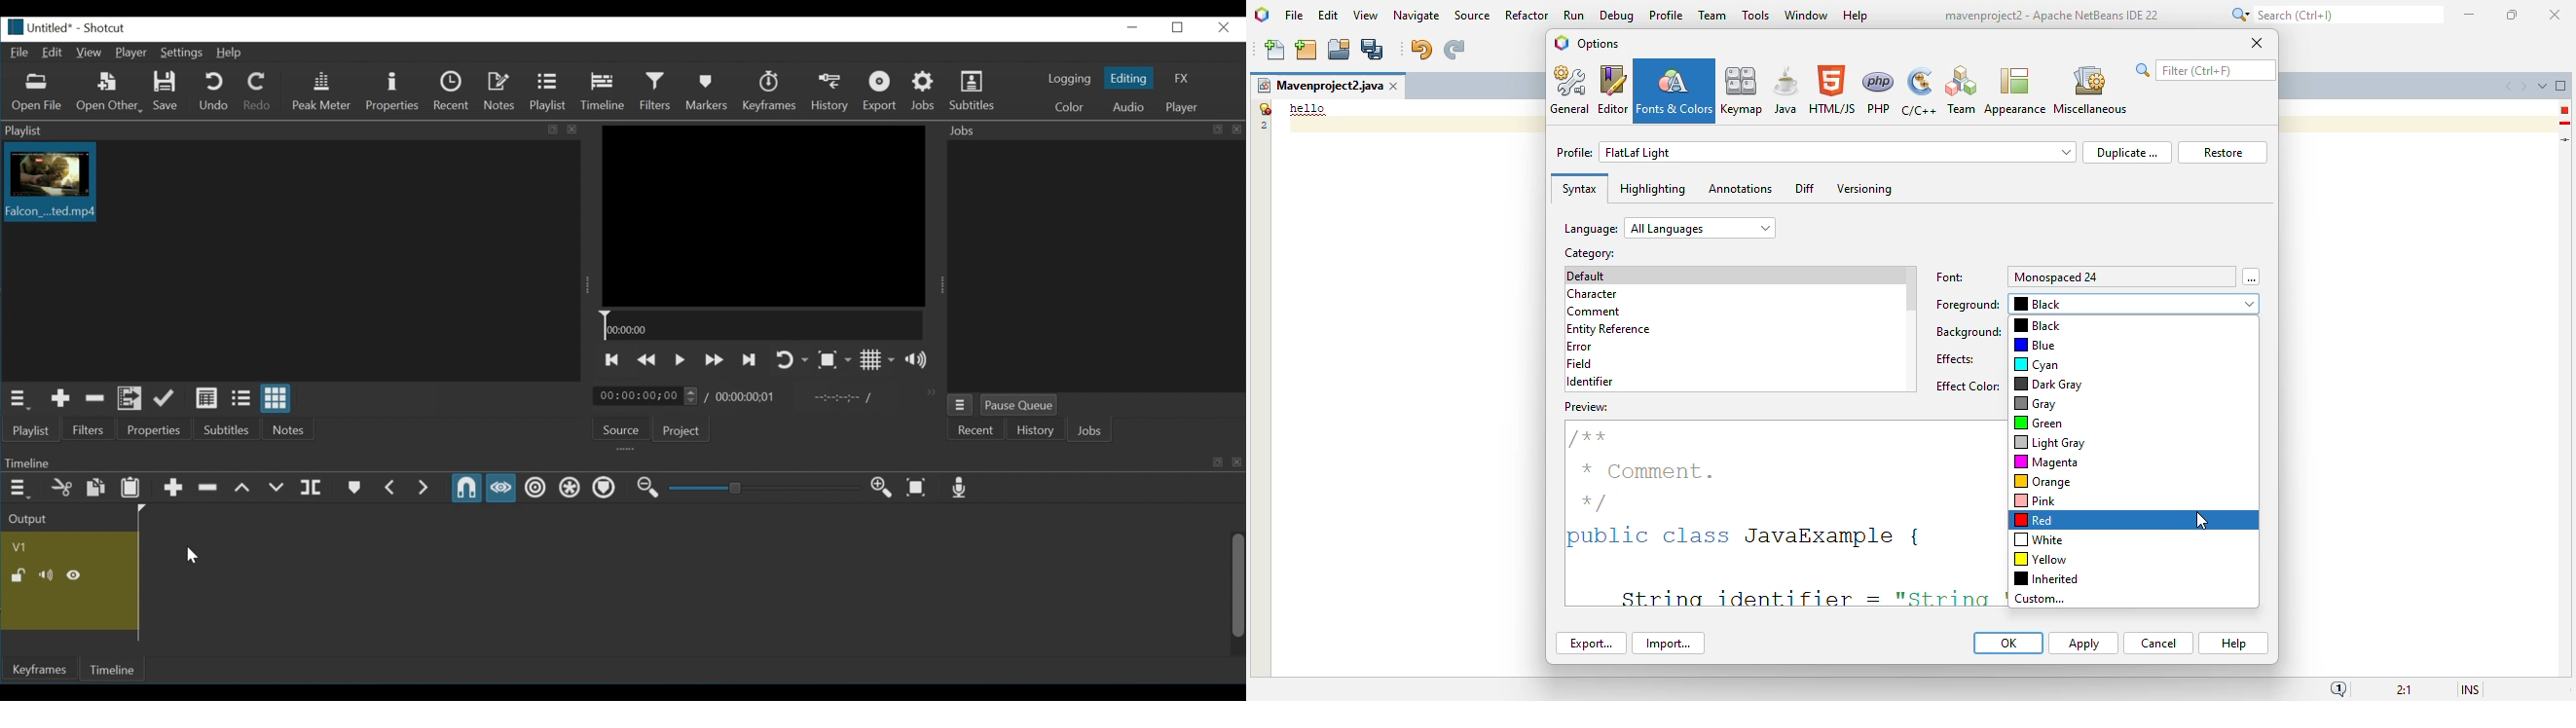 The height and width of the screenshot is (728, 2576). I want to click on edit, so click(1329, 15).